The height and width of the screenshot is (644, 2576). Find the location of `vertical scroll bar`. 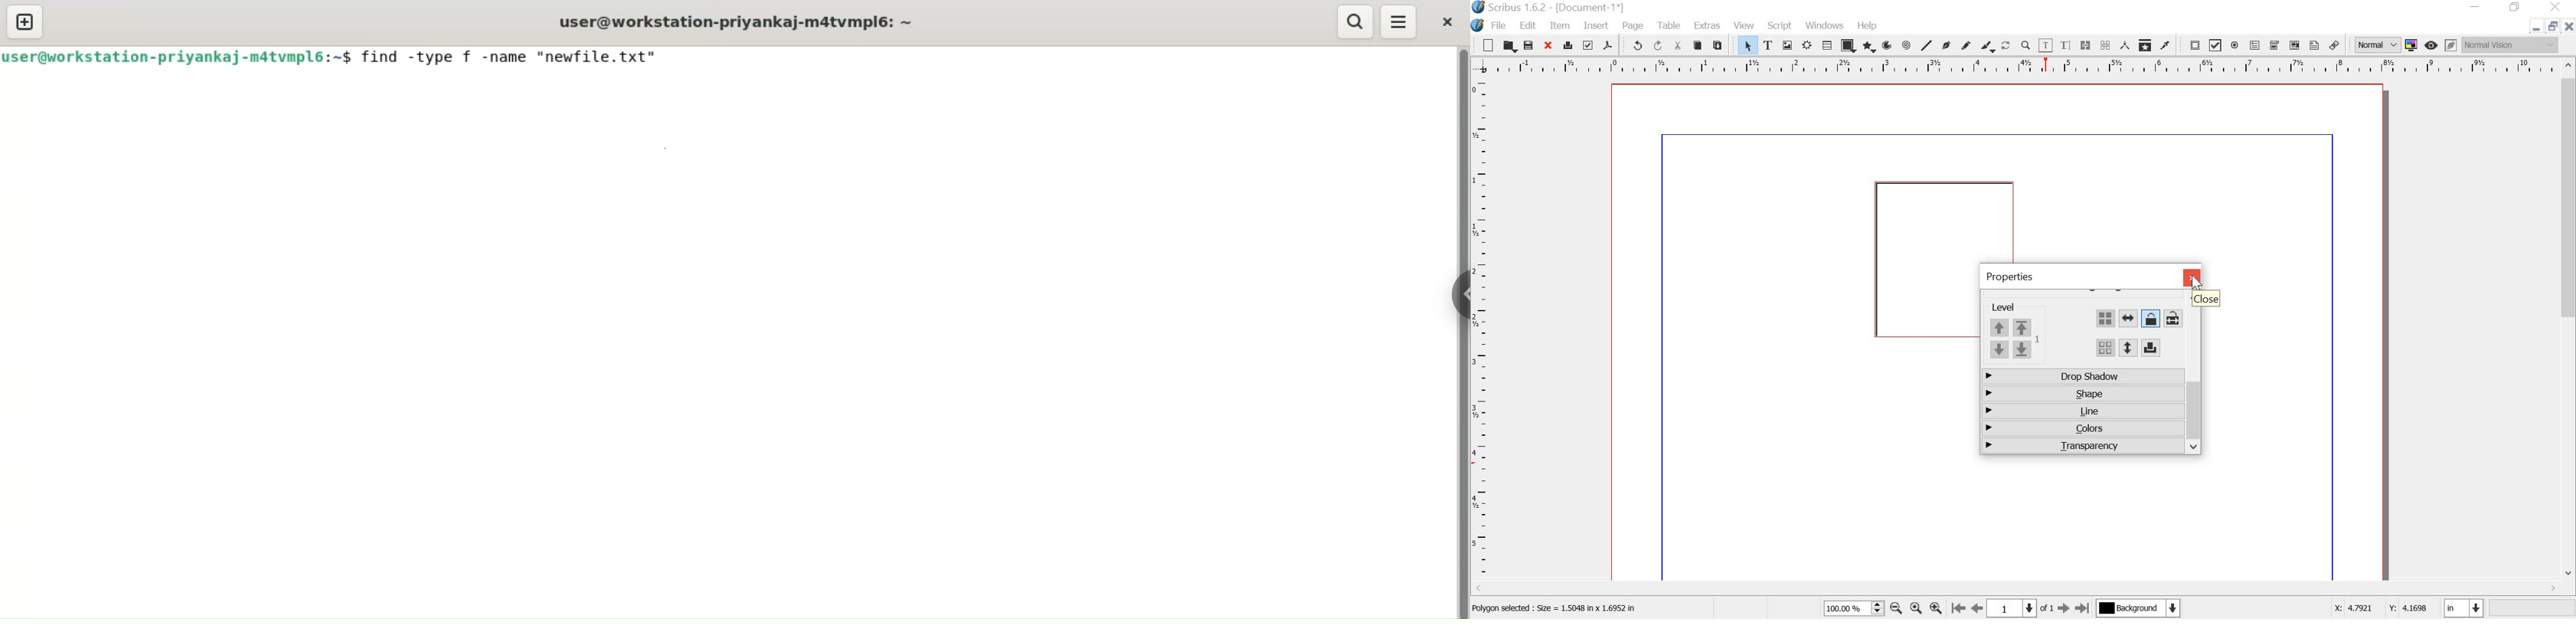

vertical scroll bar is located at coordinates (1461, 330).